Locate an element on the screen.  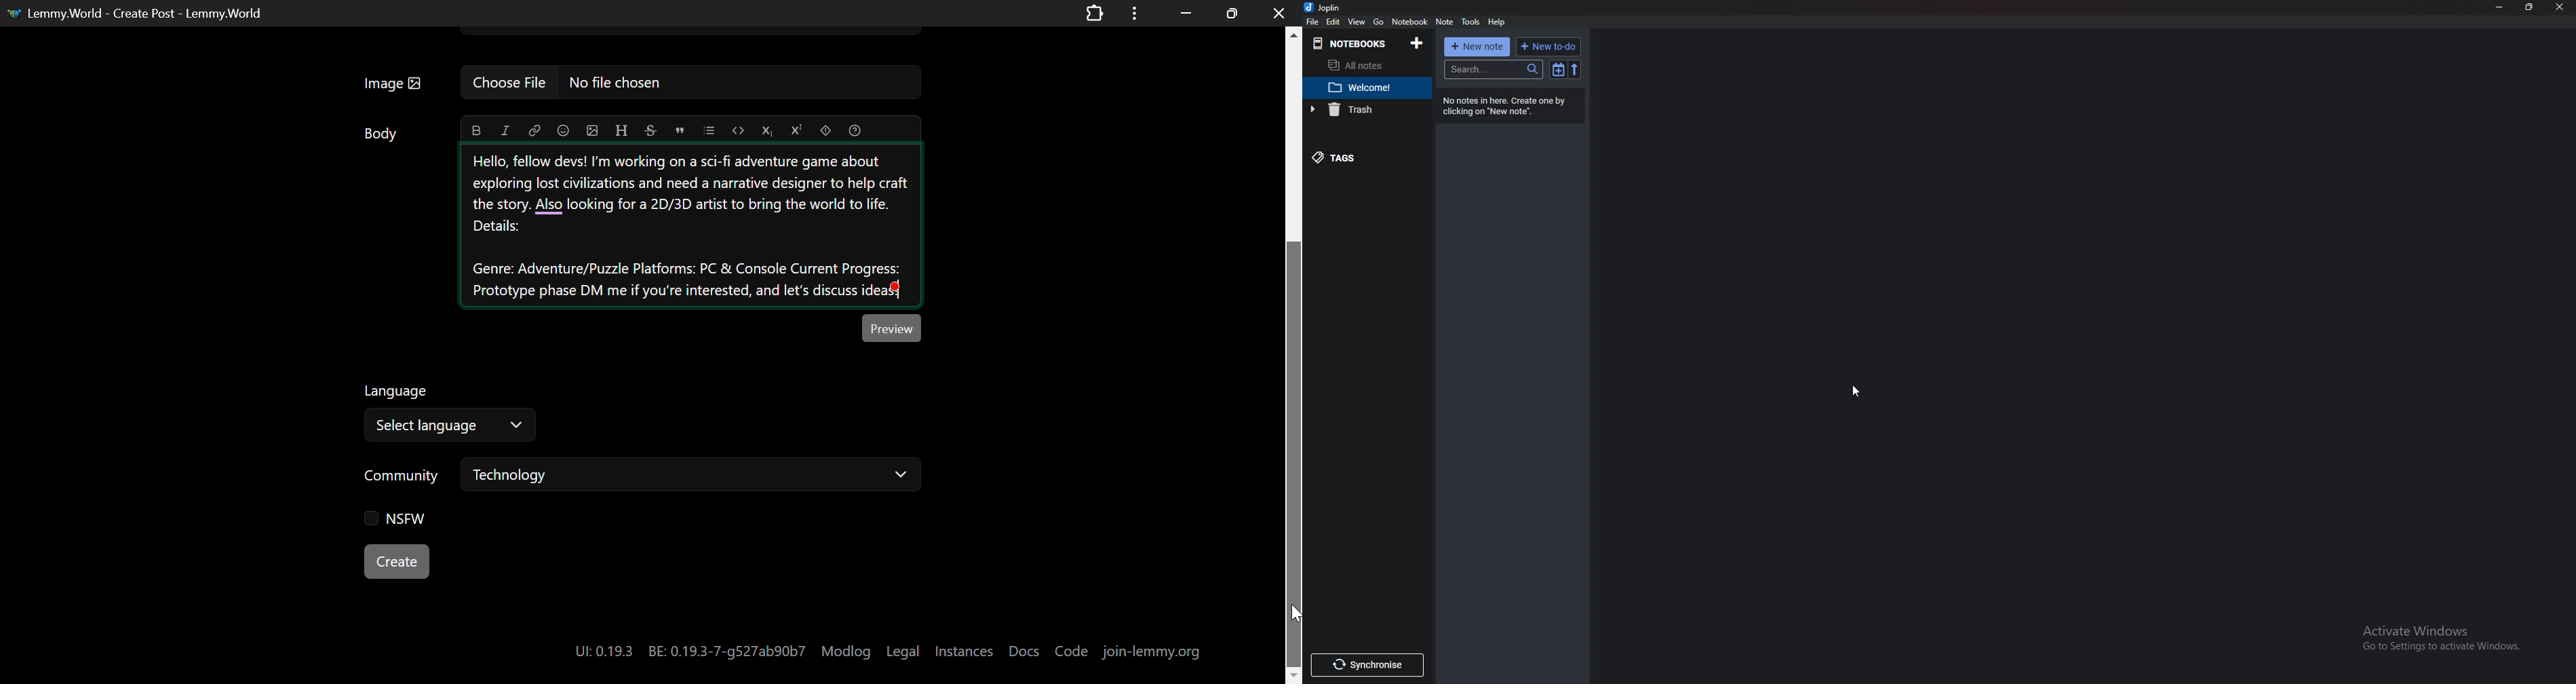
join-lemmy.org is located at coordinates (1152, 651).